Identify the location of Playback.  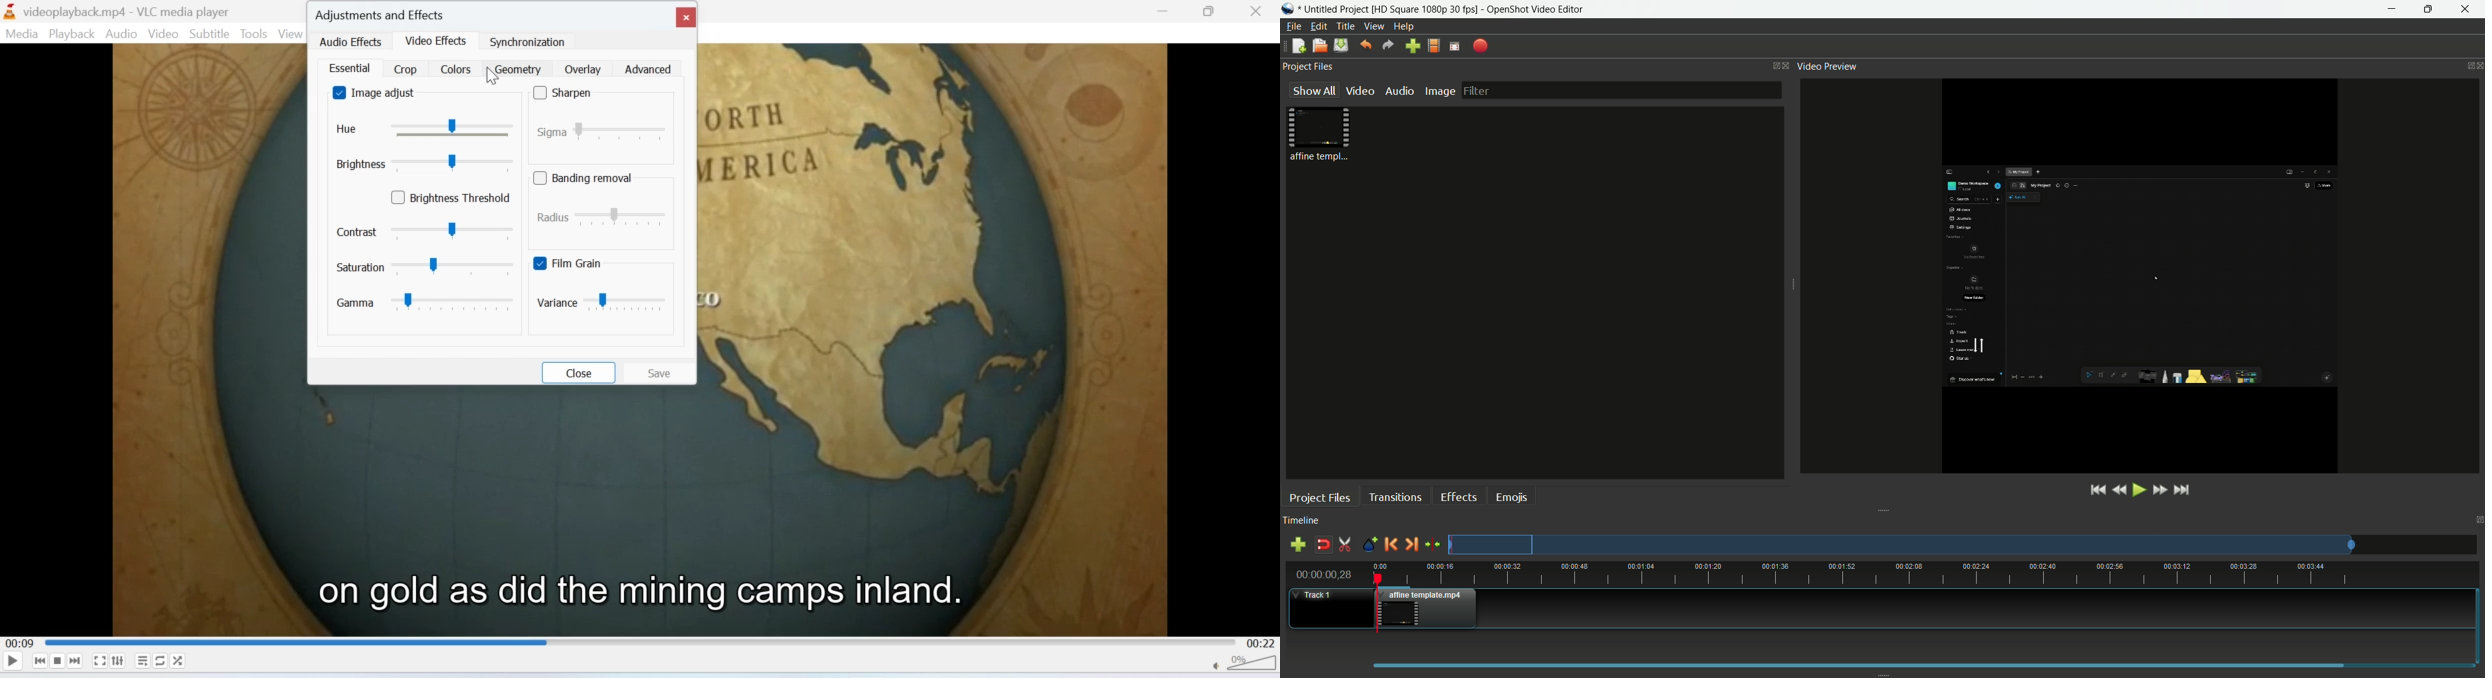
(70, 34).